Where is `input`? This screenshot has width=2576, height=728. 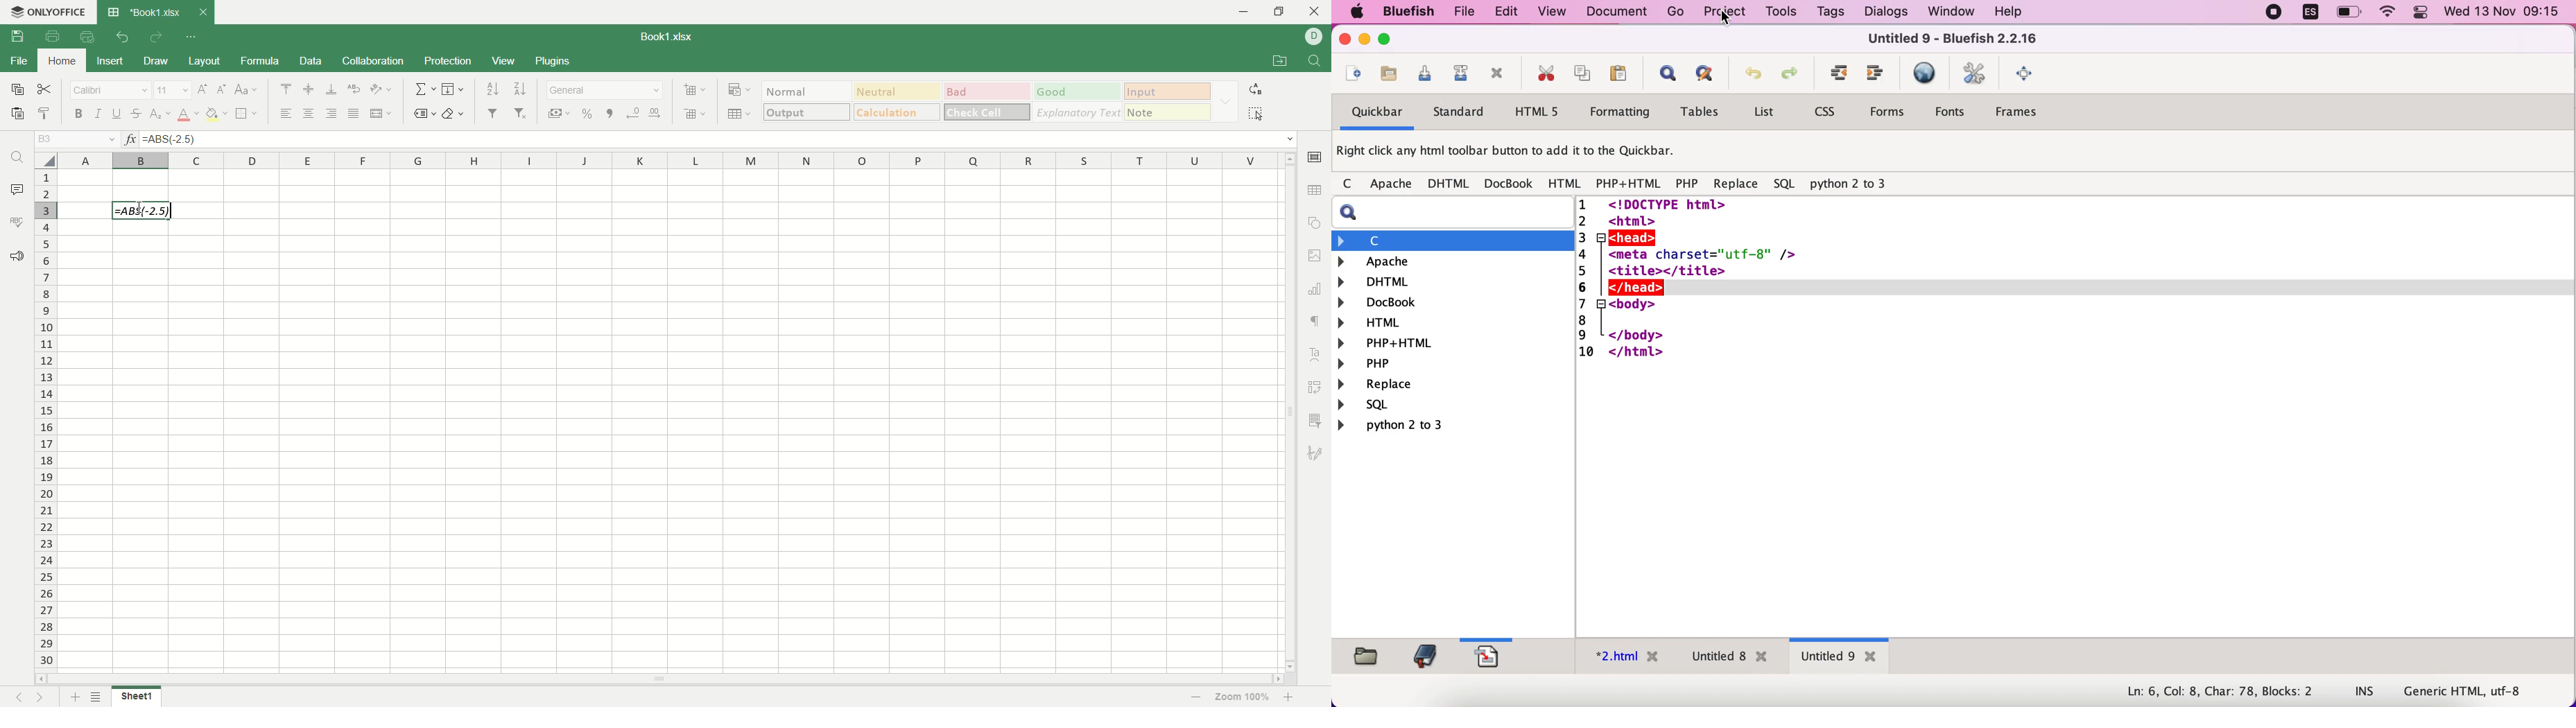 input is located at coordinates (1168, 112).